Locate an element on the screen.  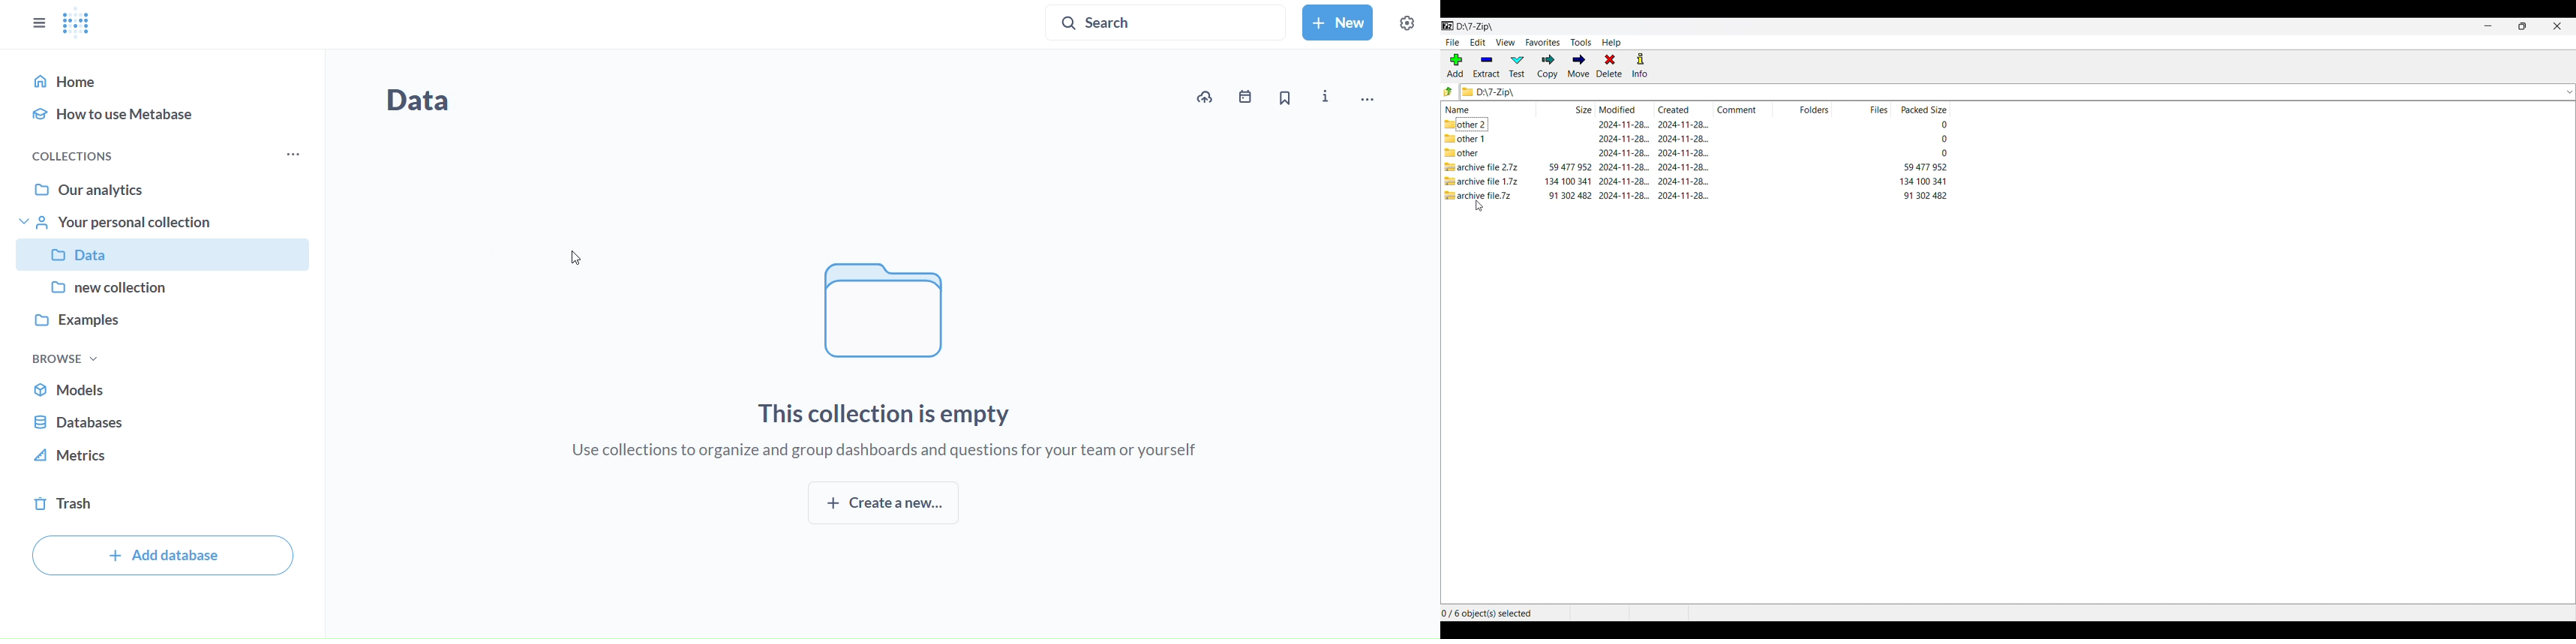
Favorites menu is located at coordinates (1543, 43).